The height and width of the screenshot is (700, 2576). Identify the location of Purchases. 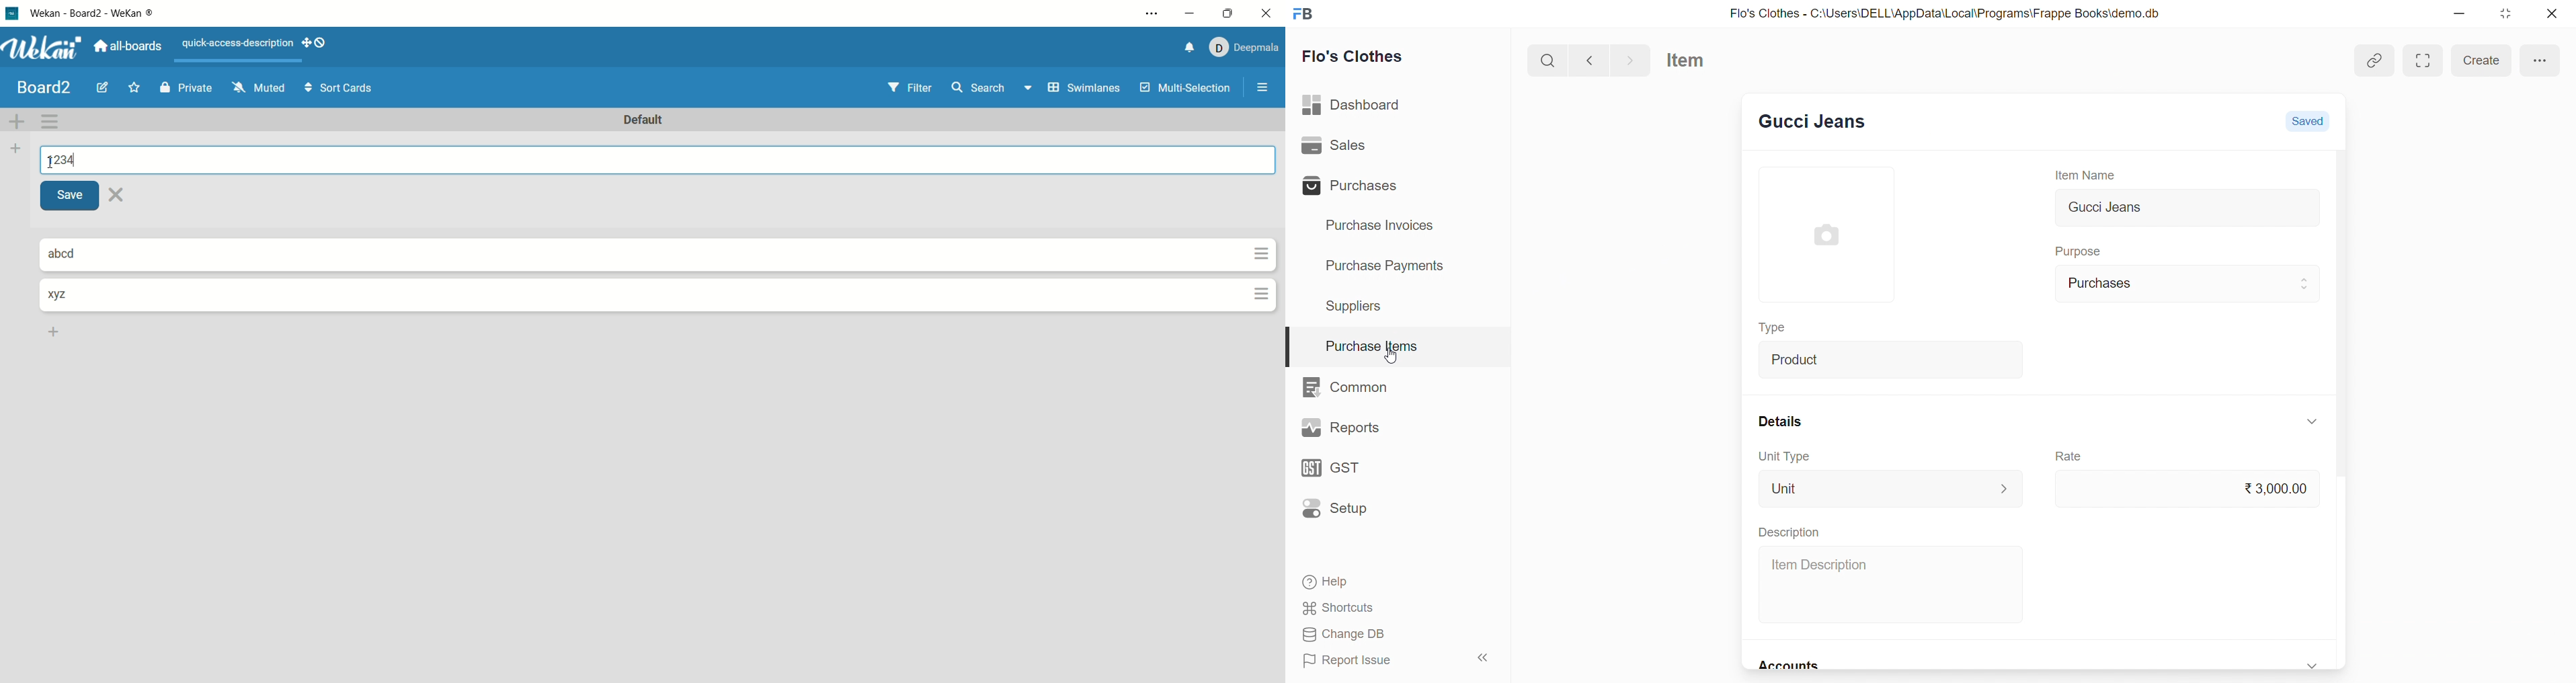
(1354, 186).